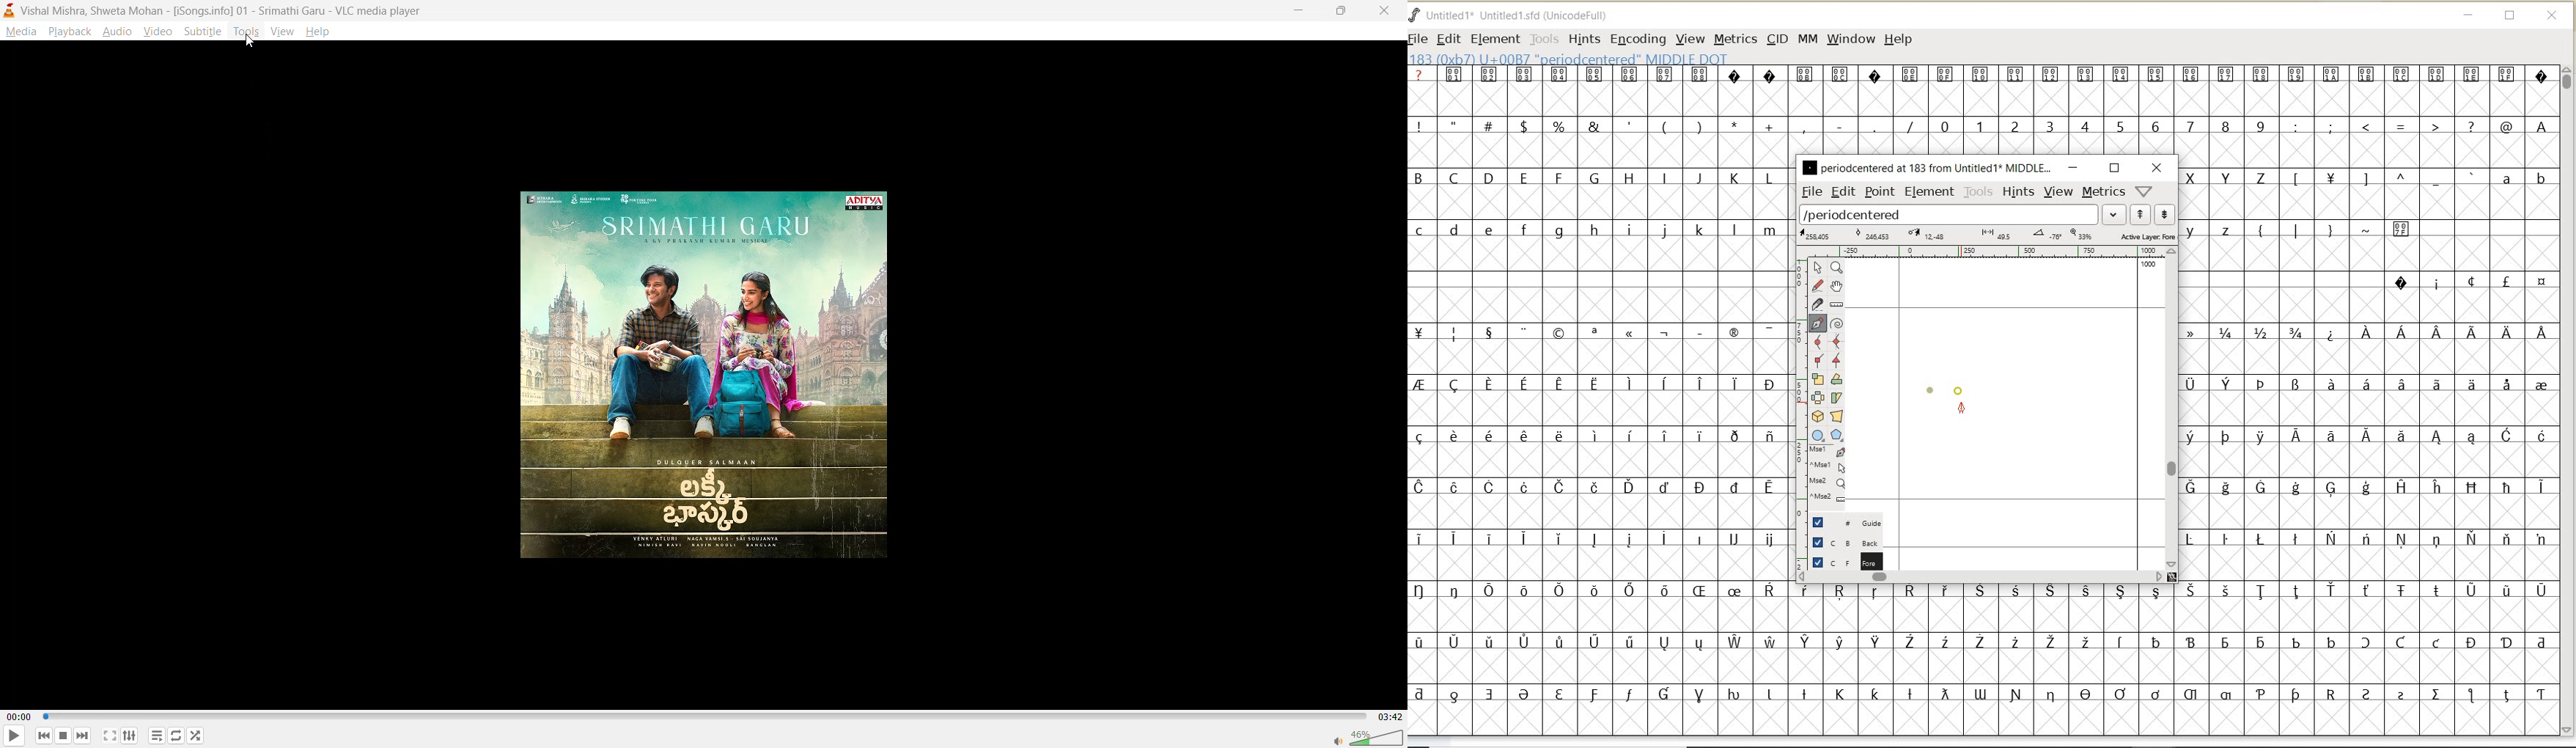 This screenshot has width=2576, height=756. Describe the element at coordinates (2143, 191) in the screenshot. I see `help/window` at that location.